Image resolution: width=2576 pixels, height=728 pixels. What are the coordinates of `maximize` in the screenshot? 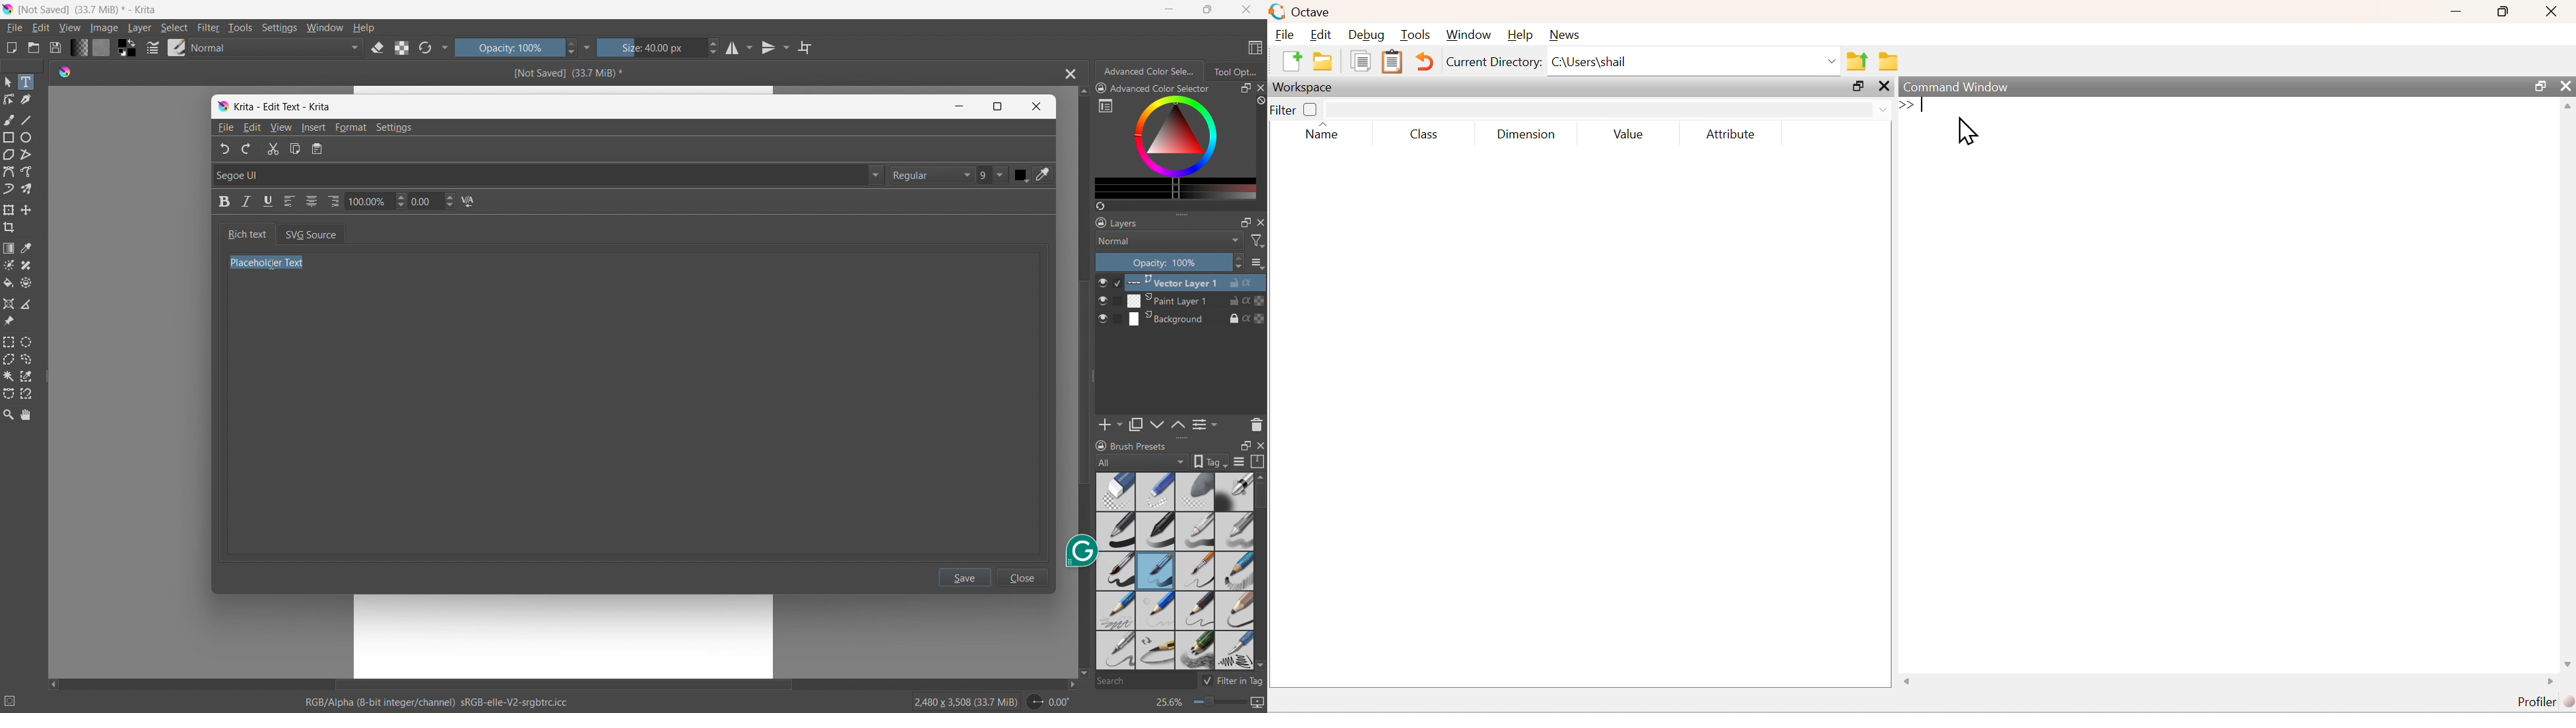 It's located at (1206, 9).